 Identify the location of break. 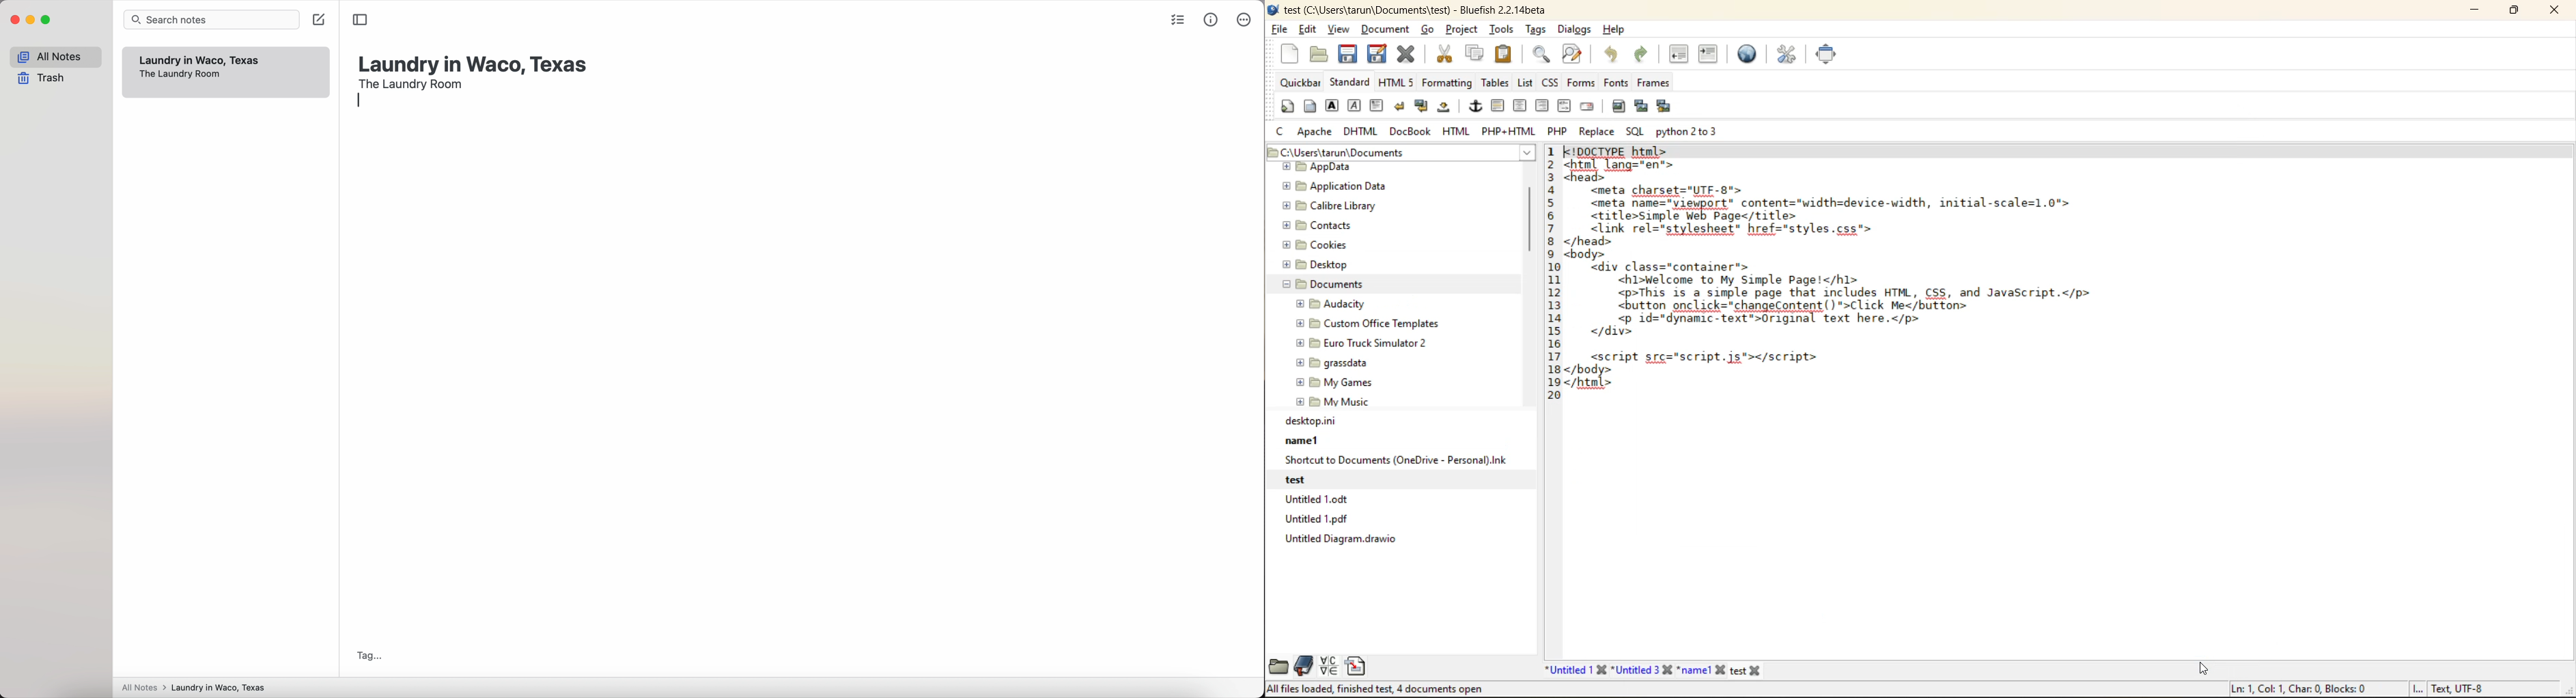
(1401, 107).